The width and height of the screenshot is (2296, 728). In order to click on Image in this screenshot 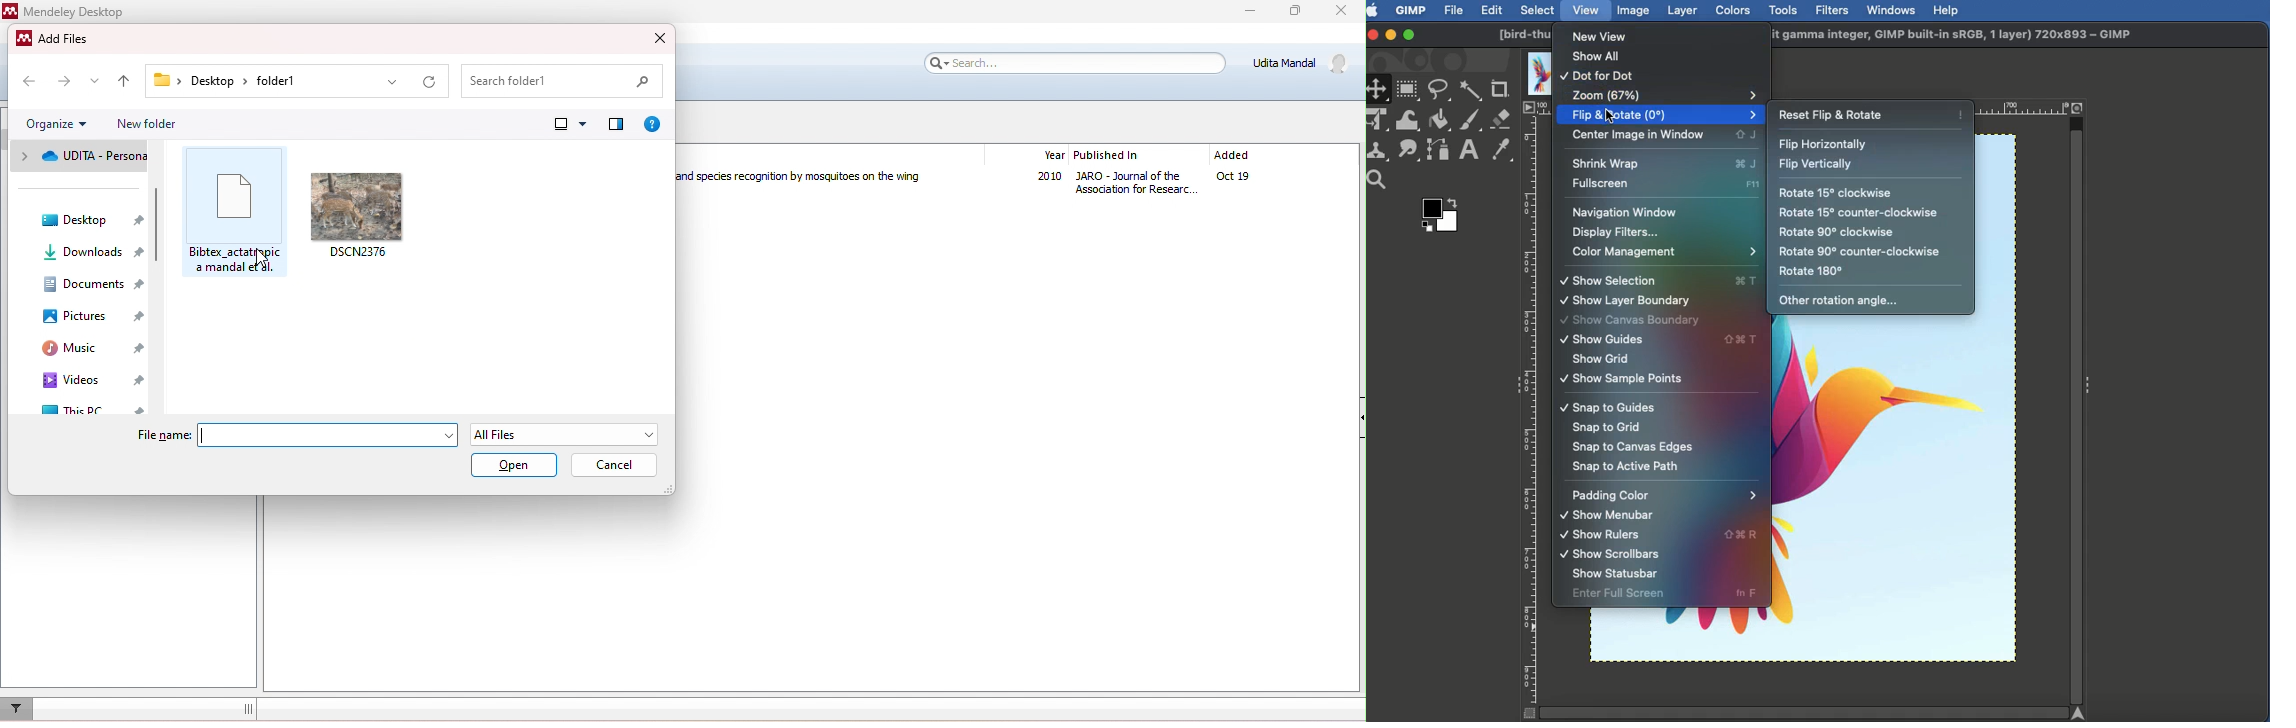, I will do `click(1906, 496)`.